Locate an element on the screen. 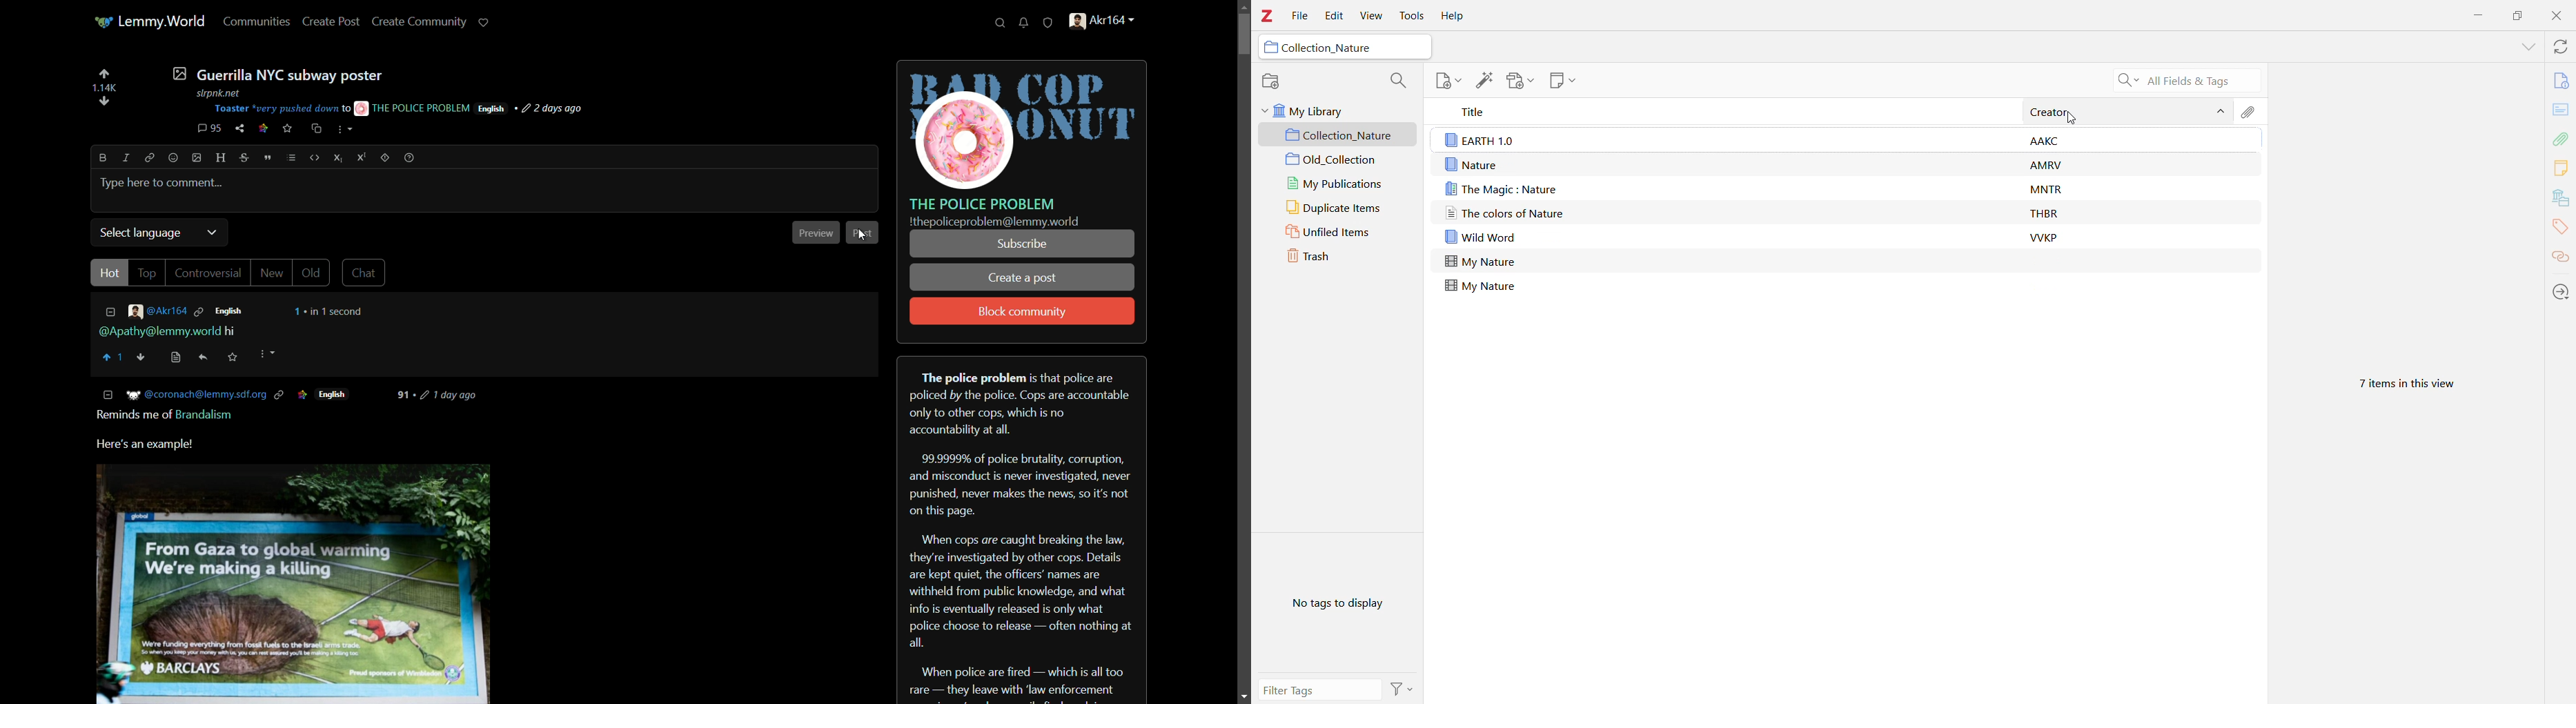 The image size is (2576, 728). unread notifications is located at coordinates (1025, 23).